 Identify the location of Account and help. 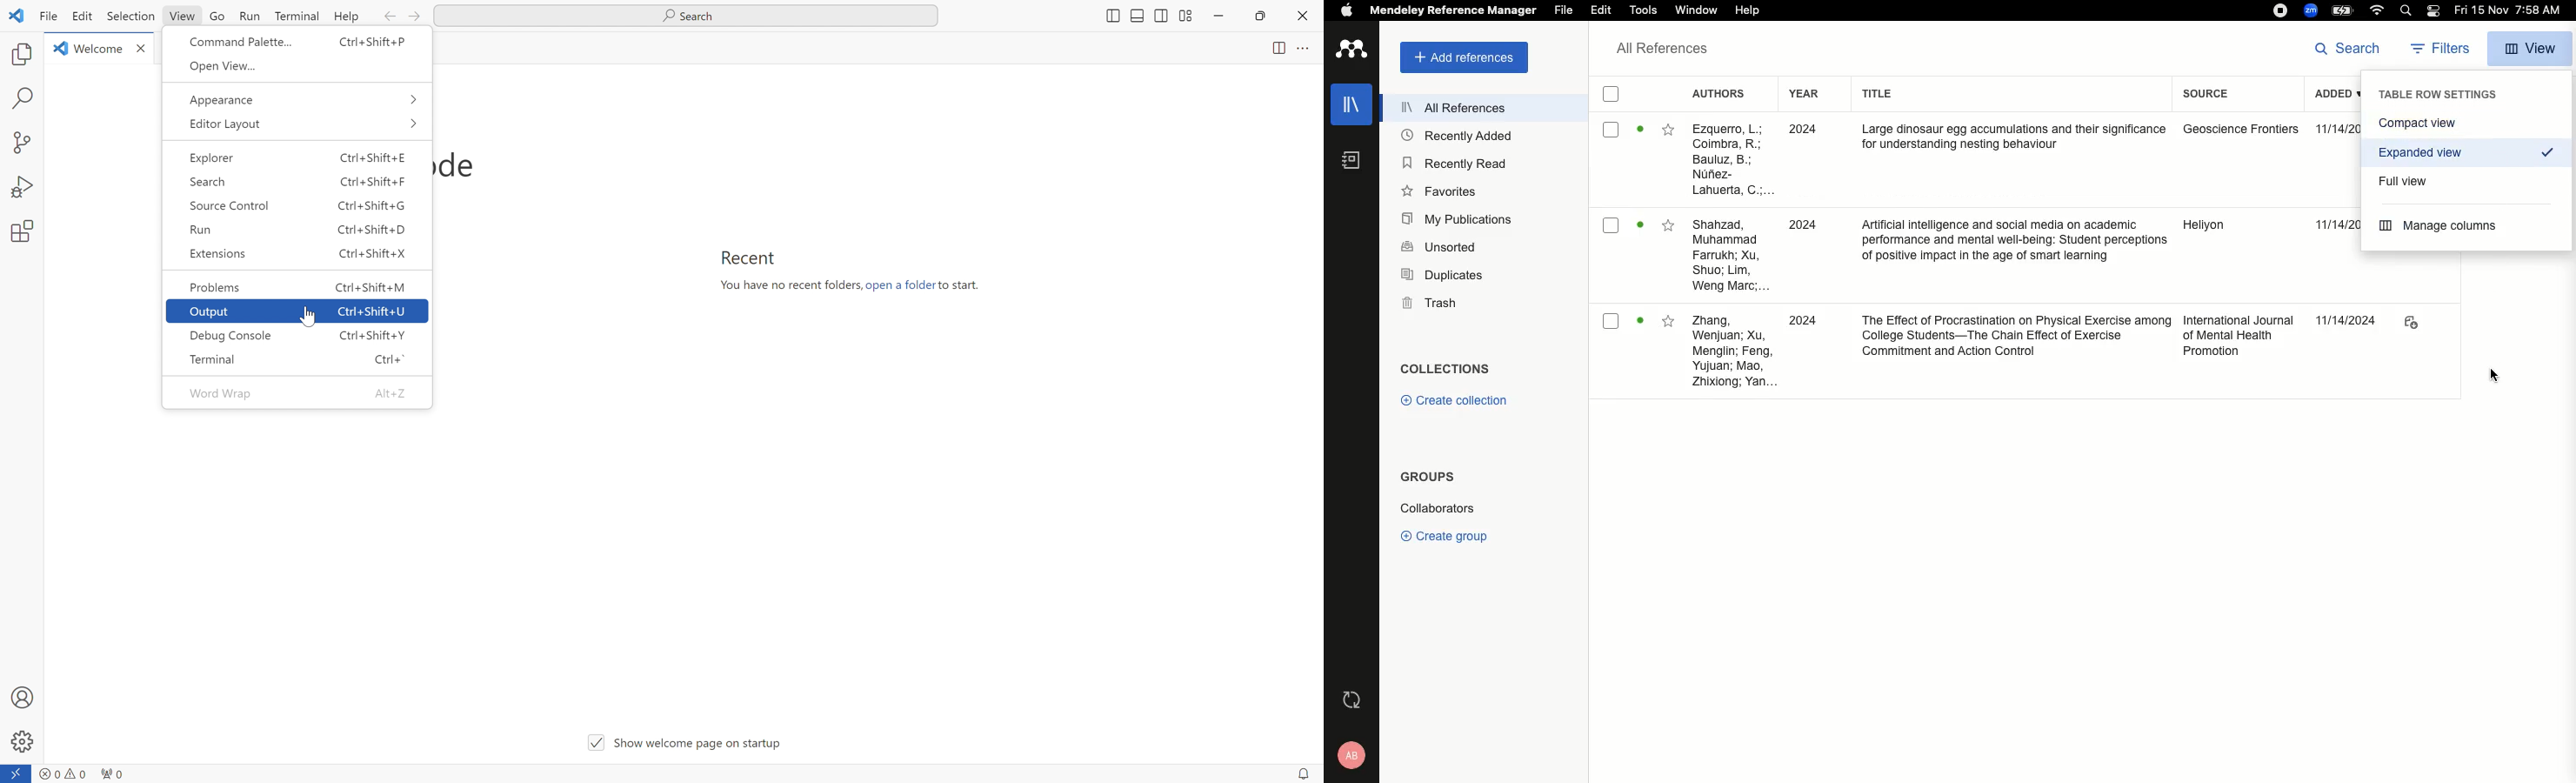
(1347, 755).